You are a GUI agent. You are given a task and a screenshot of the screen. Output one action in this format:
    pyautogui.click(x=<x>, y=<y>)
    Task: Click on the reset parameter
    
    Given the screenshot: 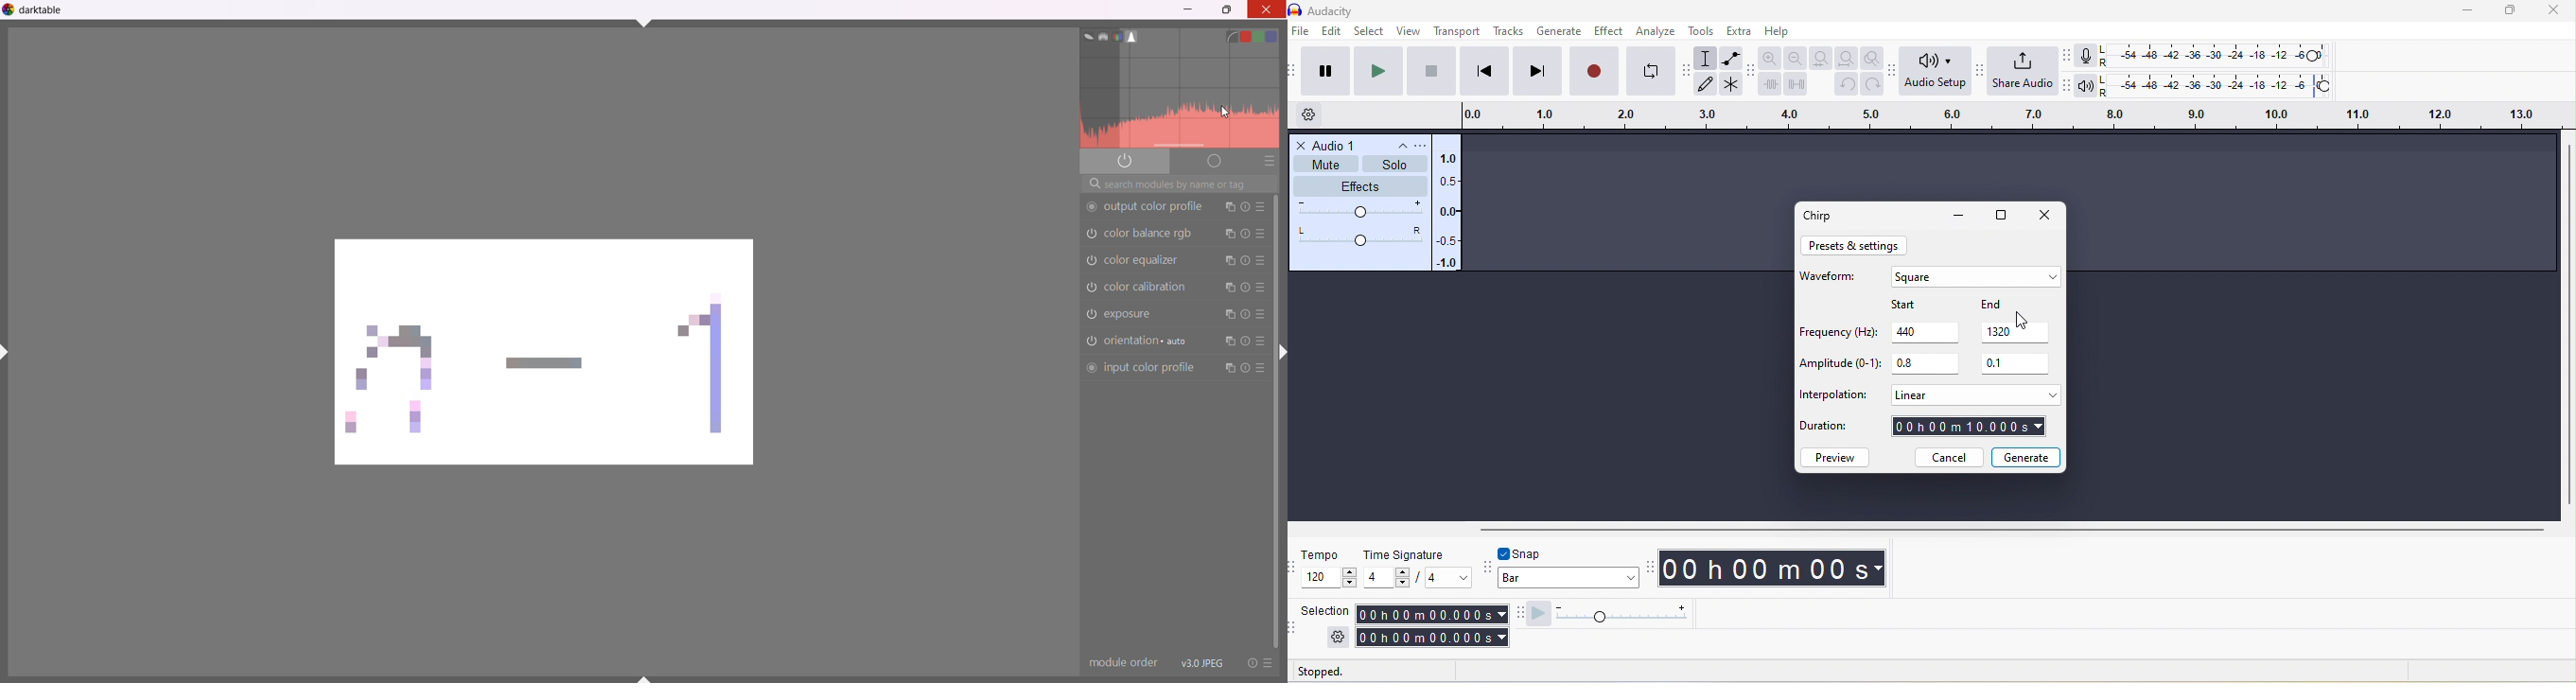 What is the action you would take?
    pyautogui.click(x=1245, y=368)
    